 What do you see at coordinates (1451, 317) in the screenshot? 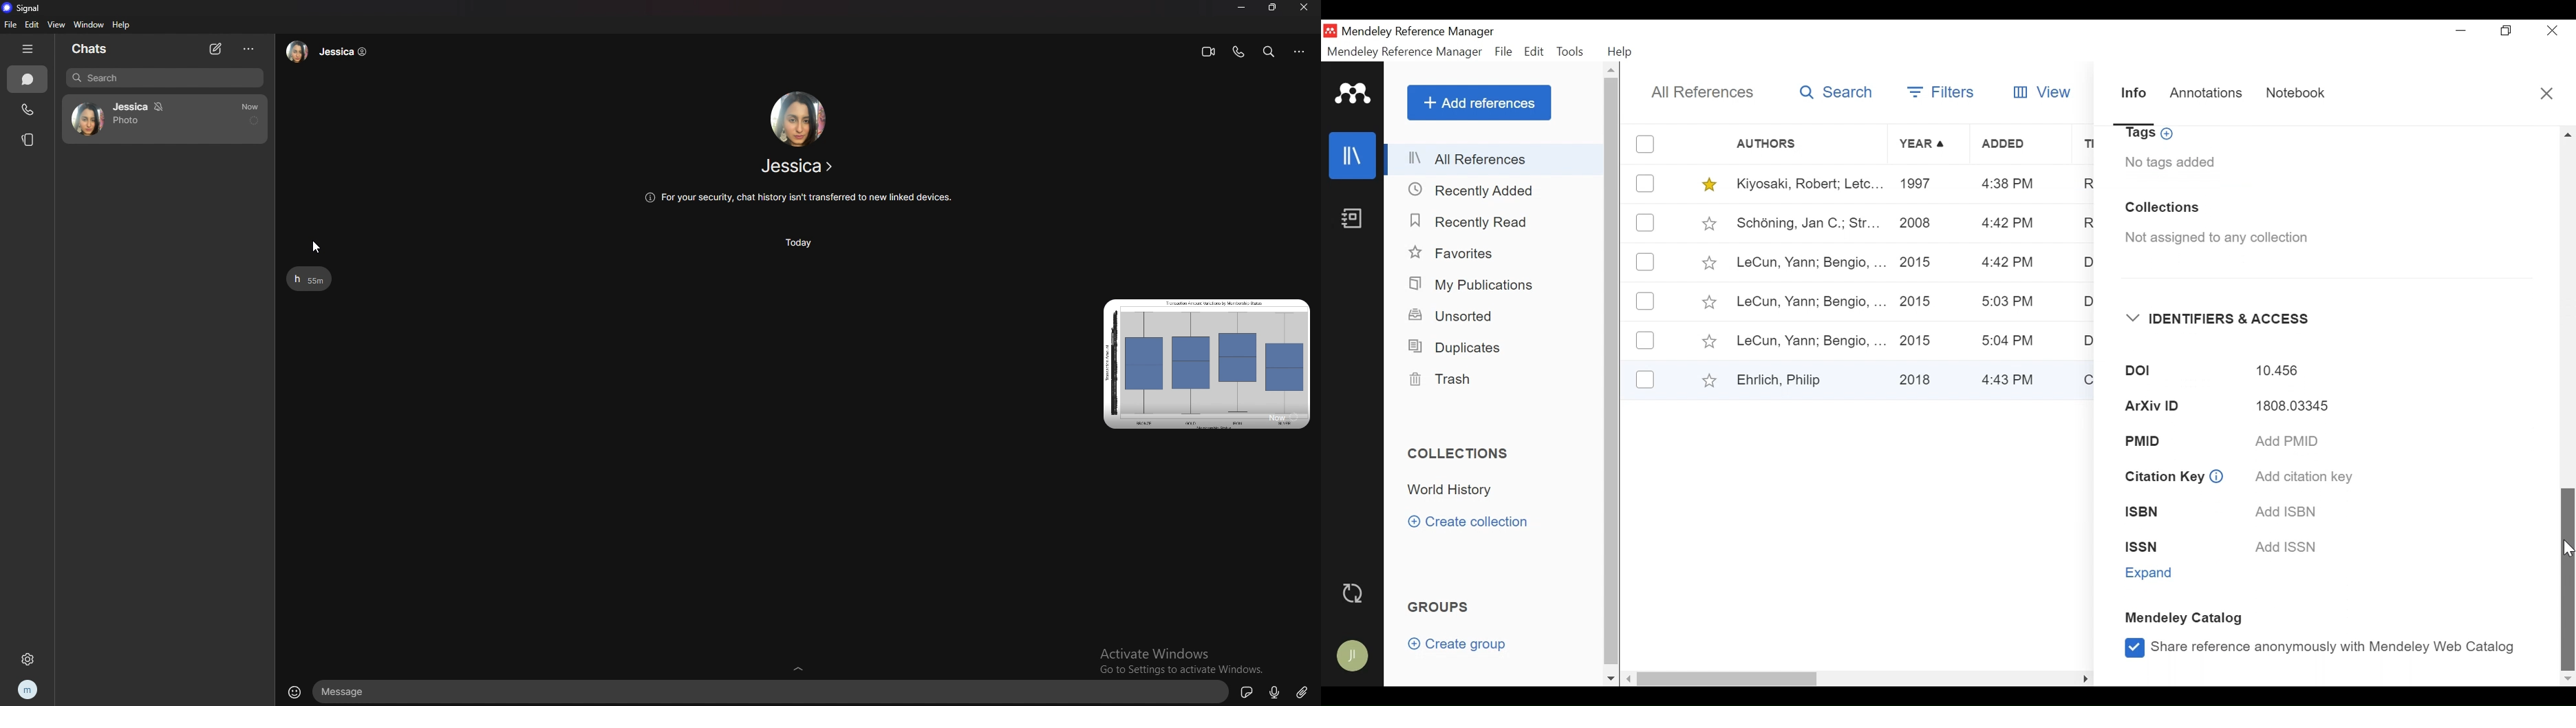
I see `Unsorted` at bounding box center [1451, 317].